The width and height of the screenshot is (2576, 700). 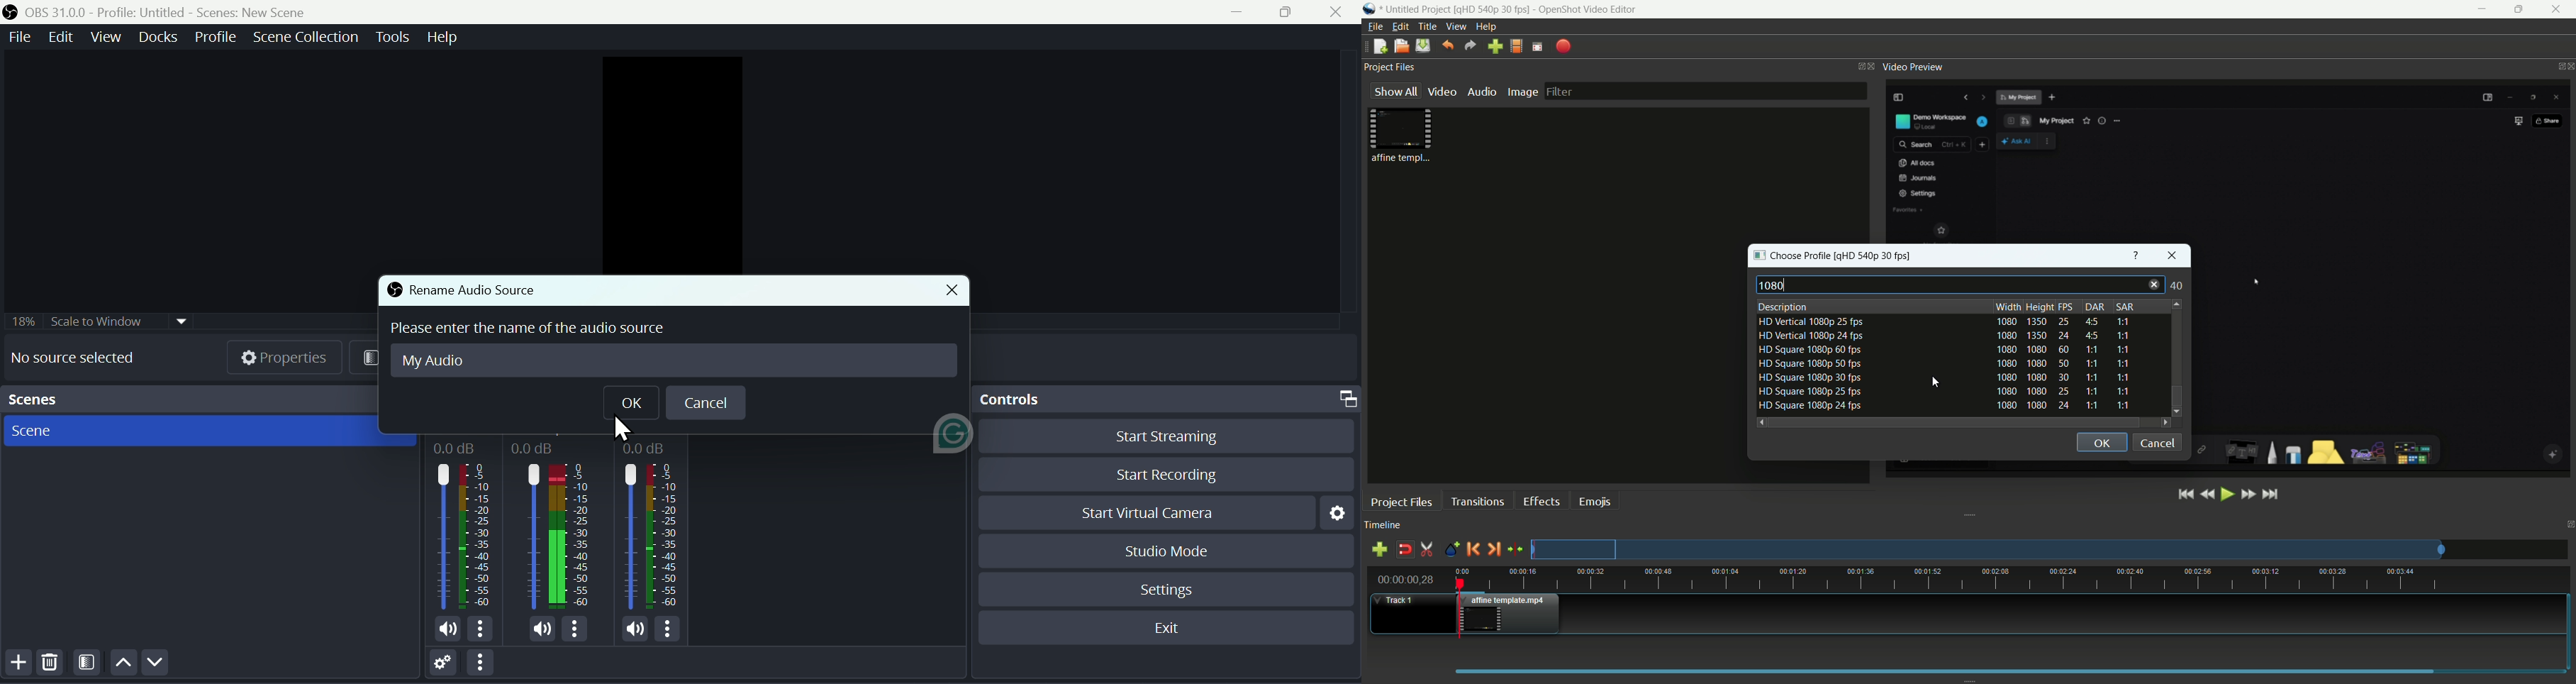 I want to click on title menu, so click(x=1428, y=27).